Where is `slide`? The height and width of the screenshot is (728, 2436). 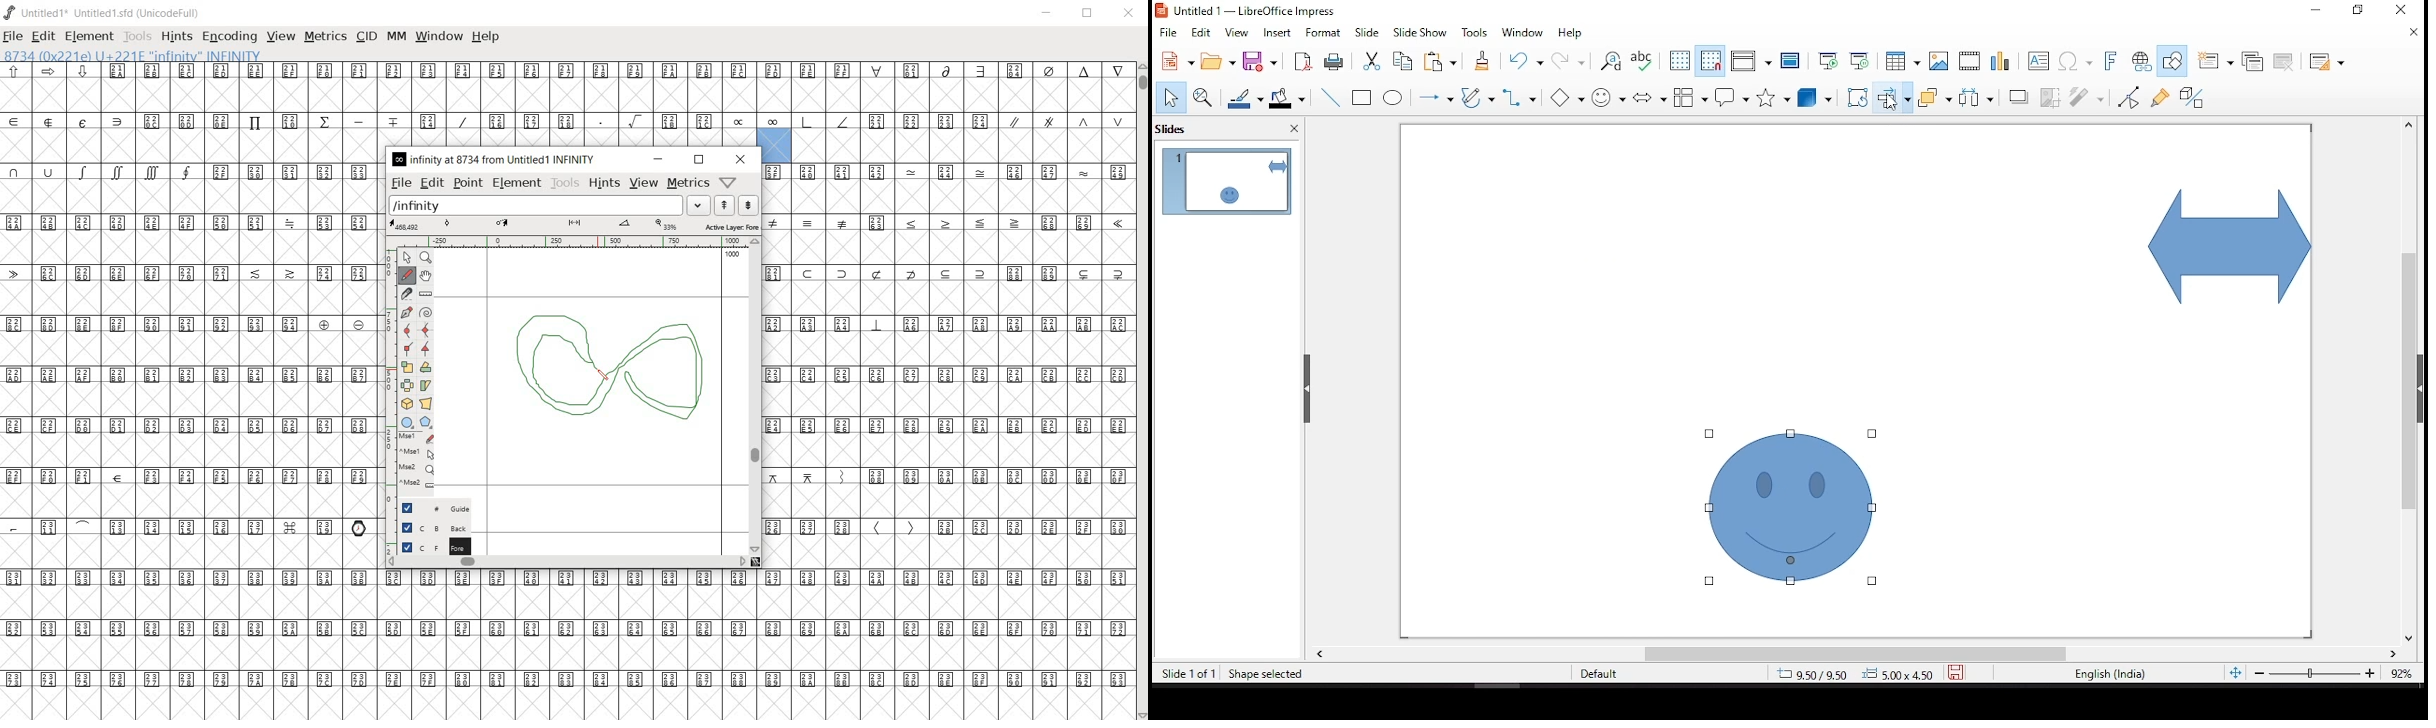
slide is located at coordinates (1367, 32).